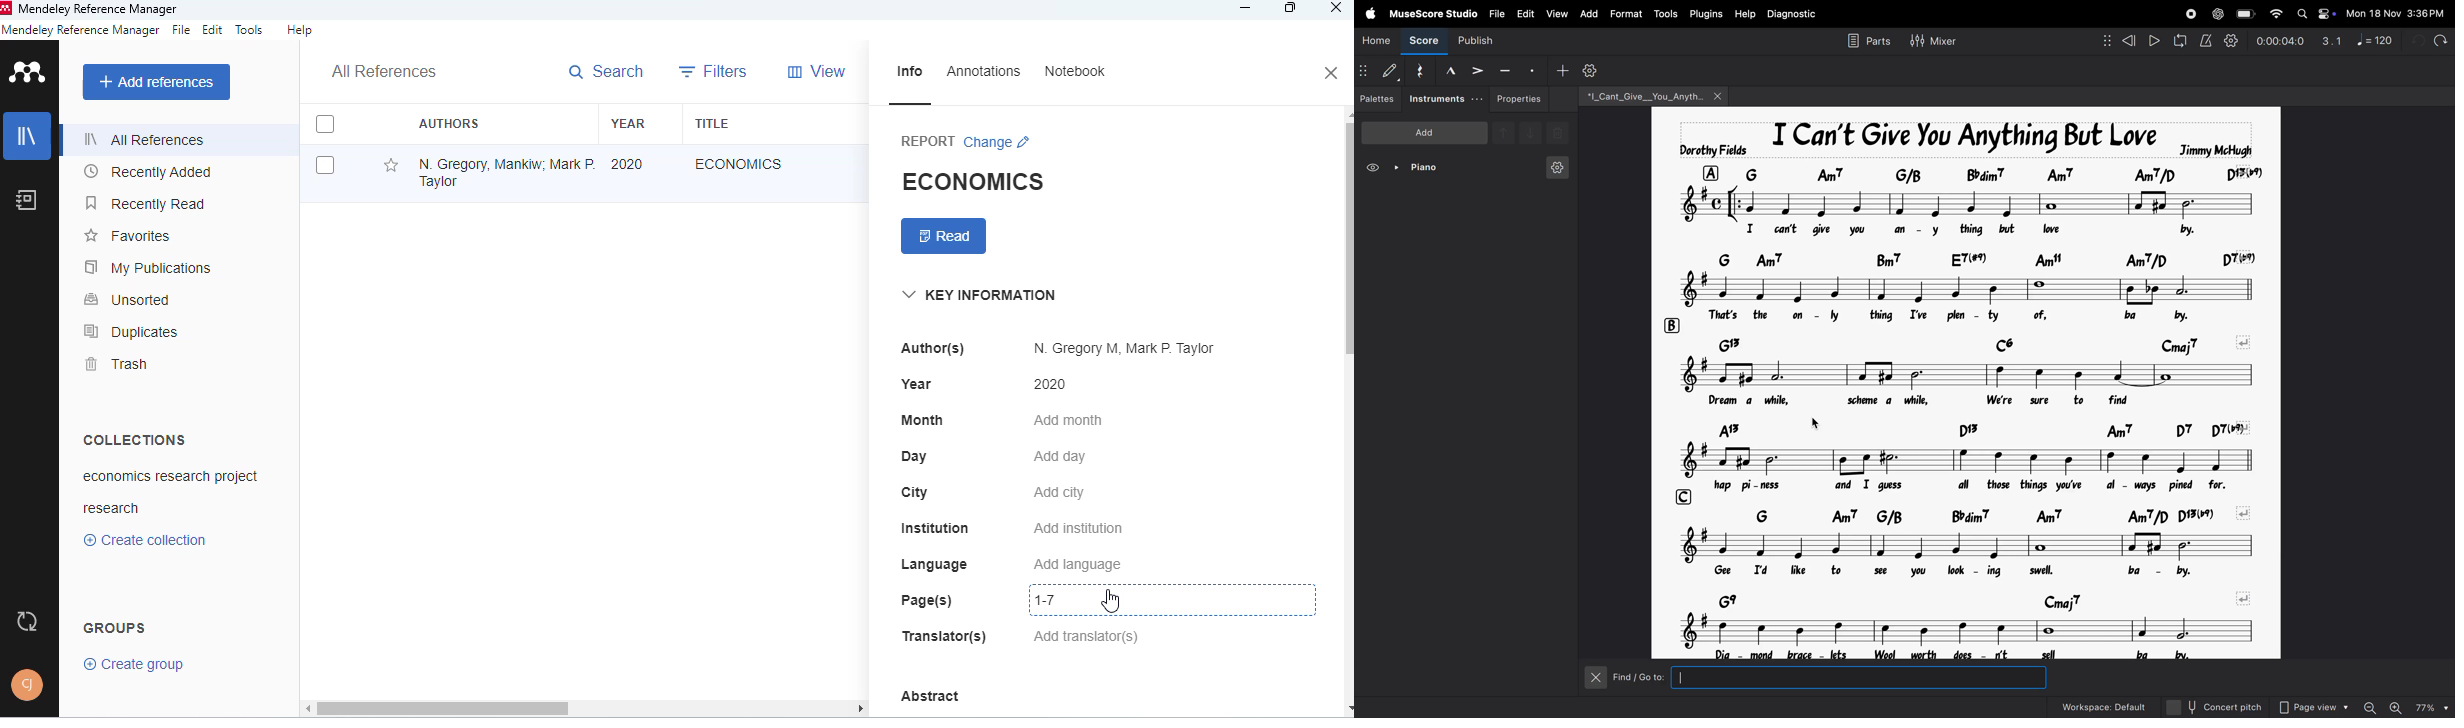  I want to click on N. Gregory M, Mark P. Taylor, so click(1126, 348).